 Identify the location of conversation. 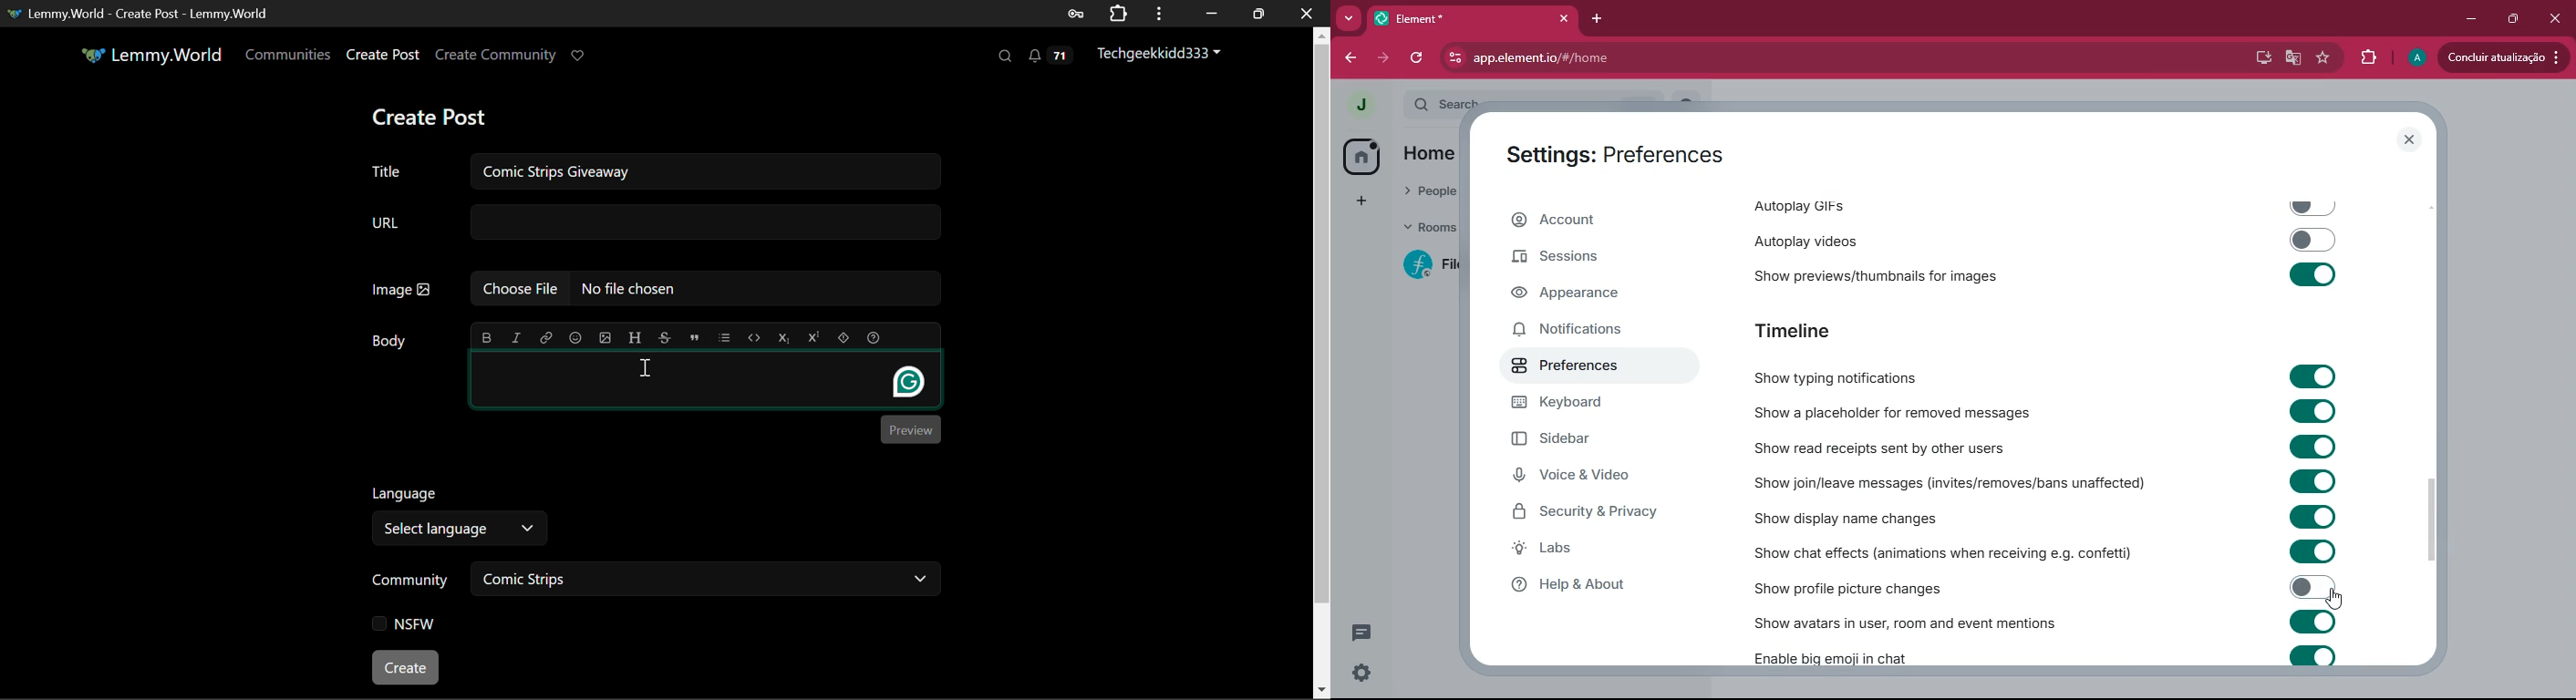
(1360, 635).